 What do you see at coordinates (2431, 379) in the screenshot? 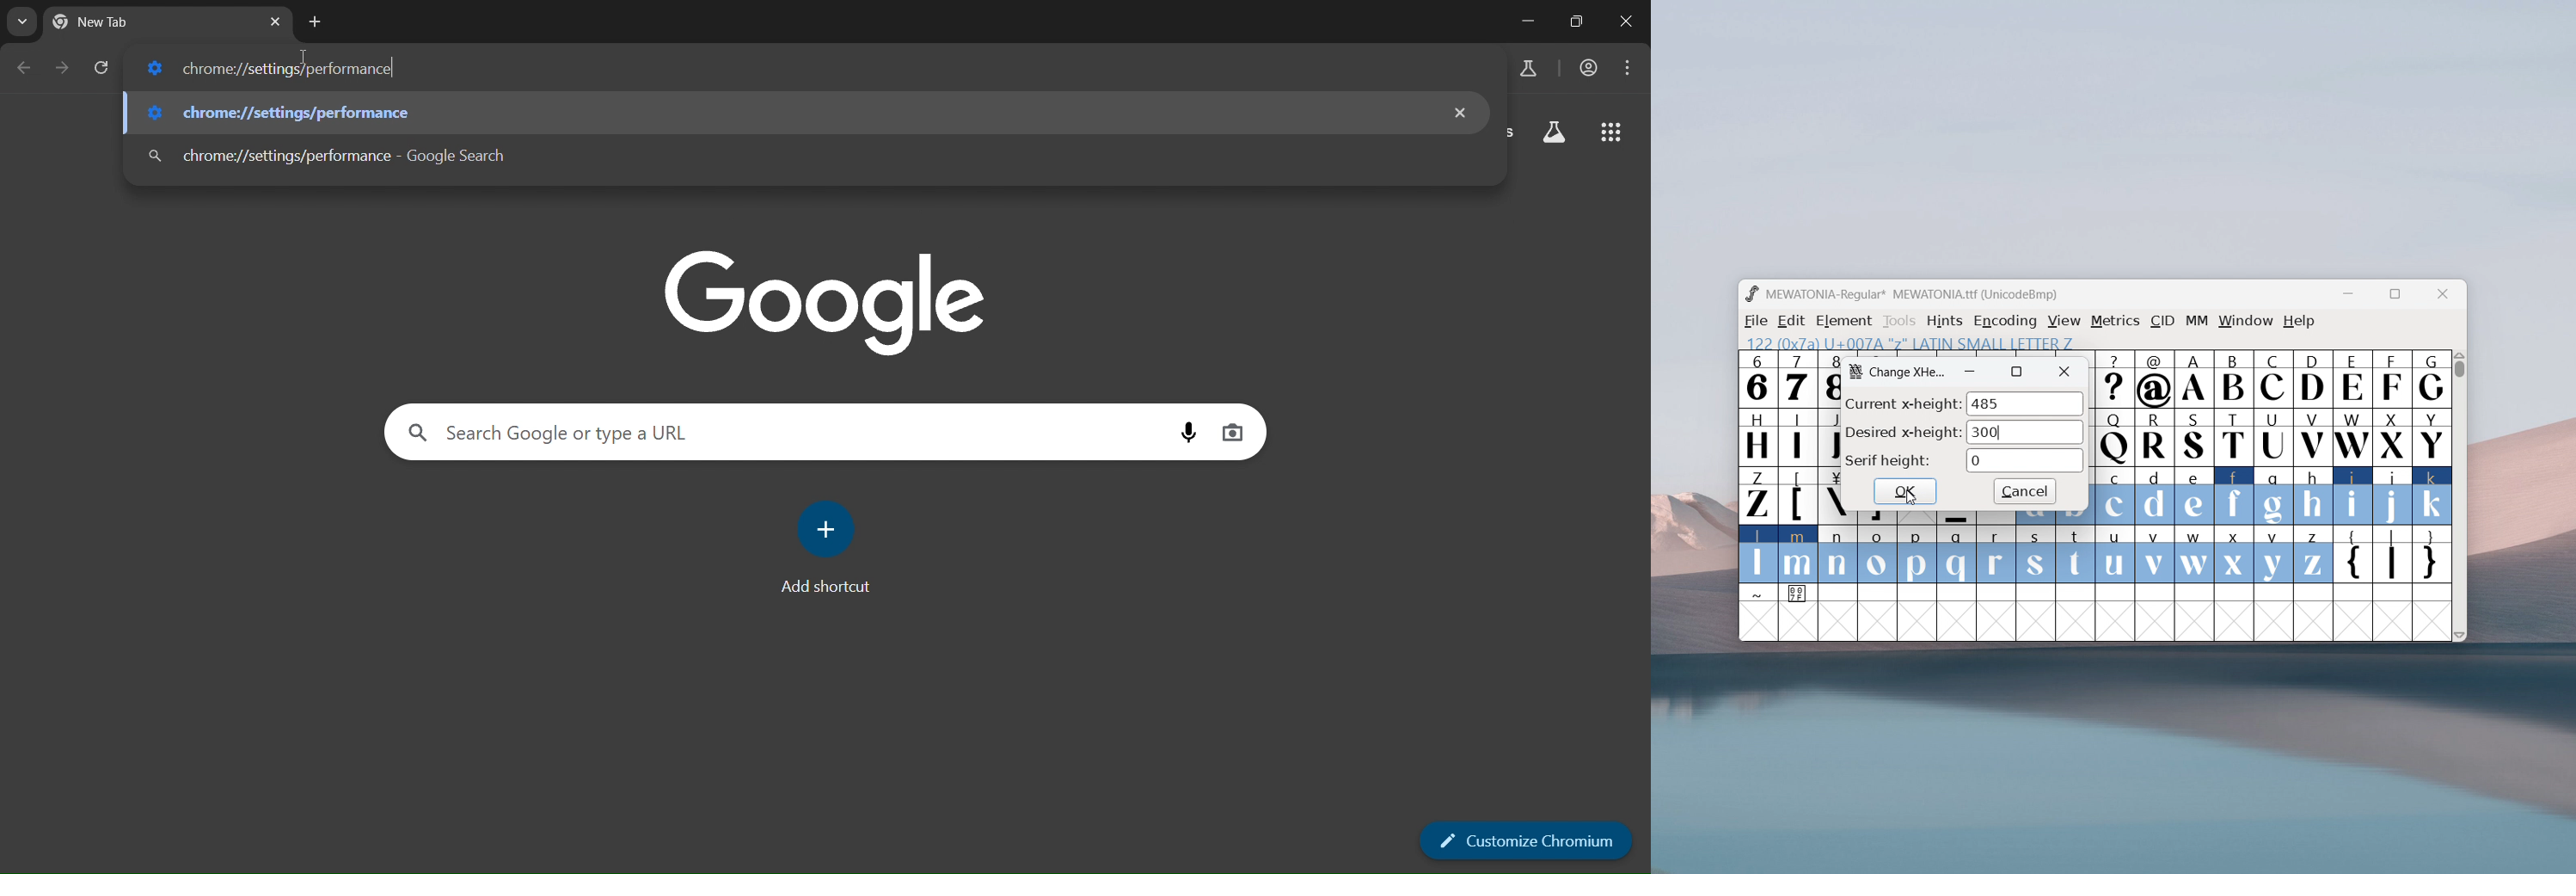
I see `G` at bounding box center [2431, 379].